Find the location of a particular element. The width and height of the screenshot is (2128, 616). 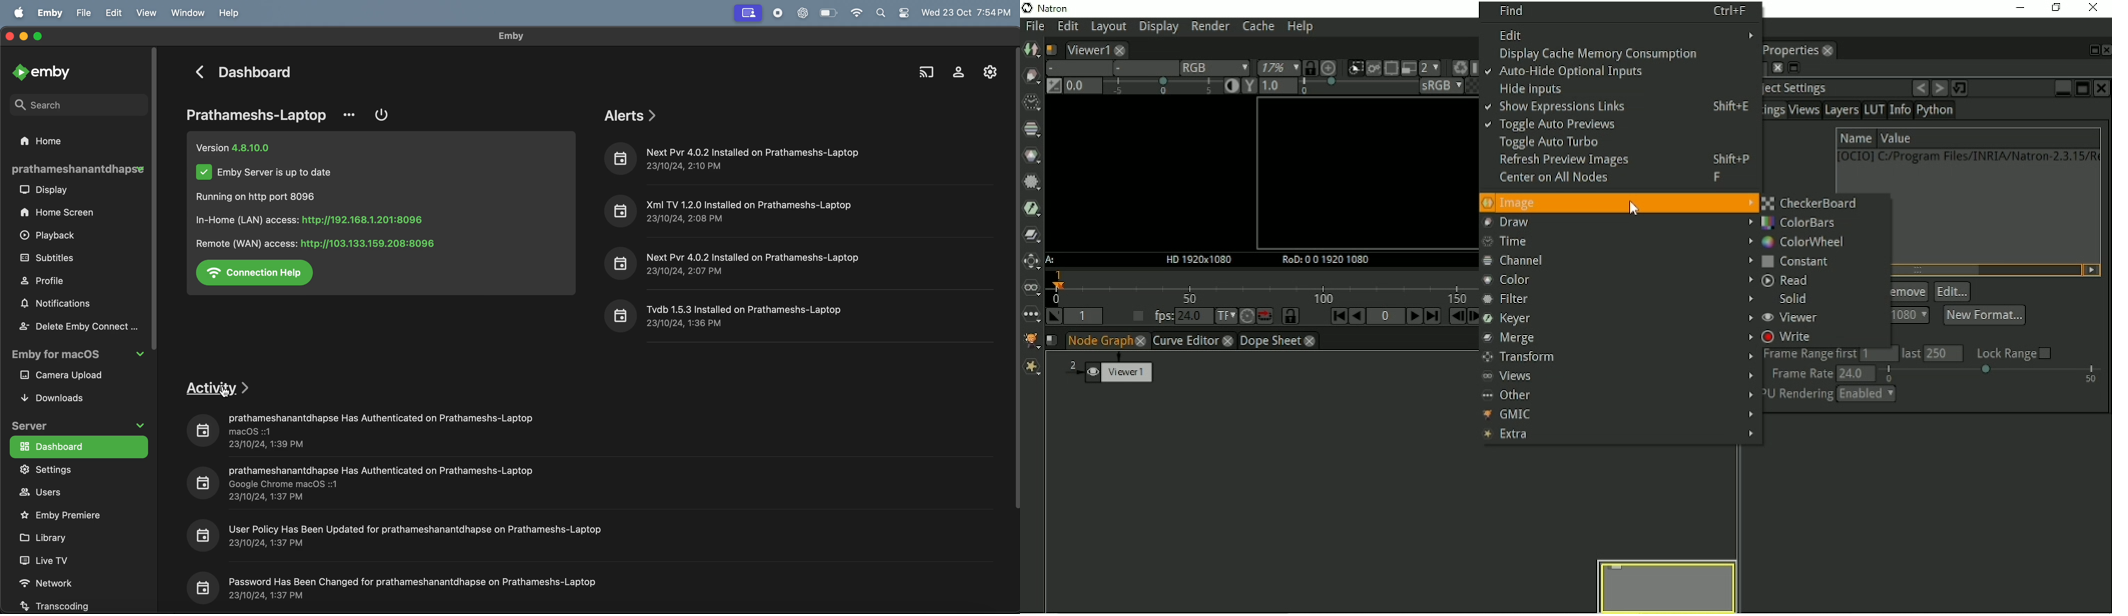

Filter is located at coordinates (1031, 181).